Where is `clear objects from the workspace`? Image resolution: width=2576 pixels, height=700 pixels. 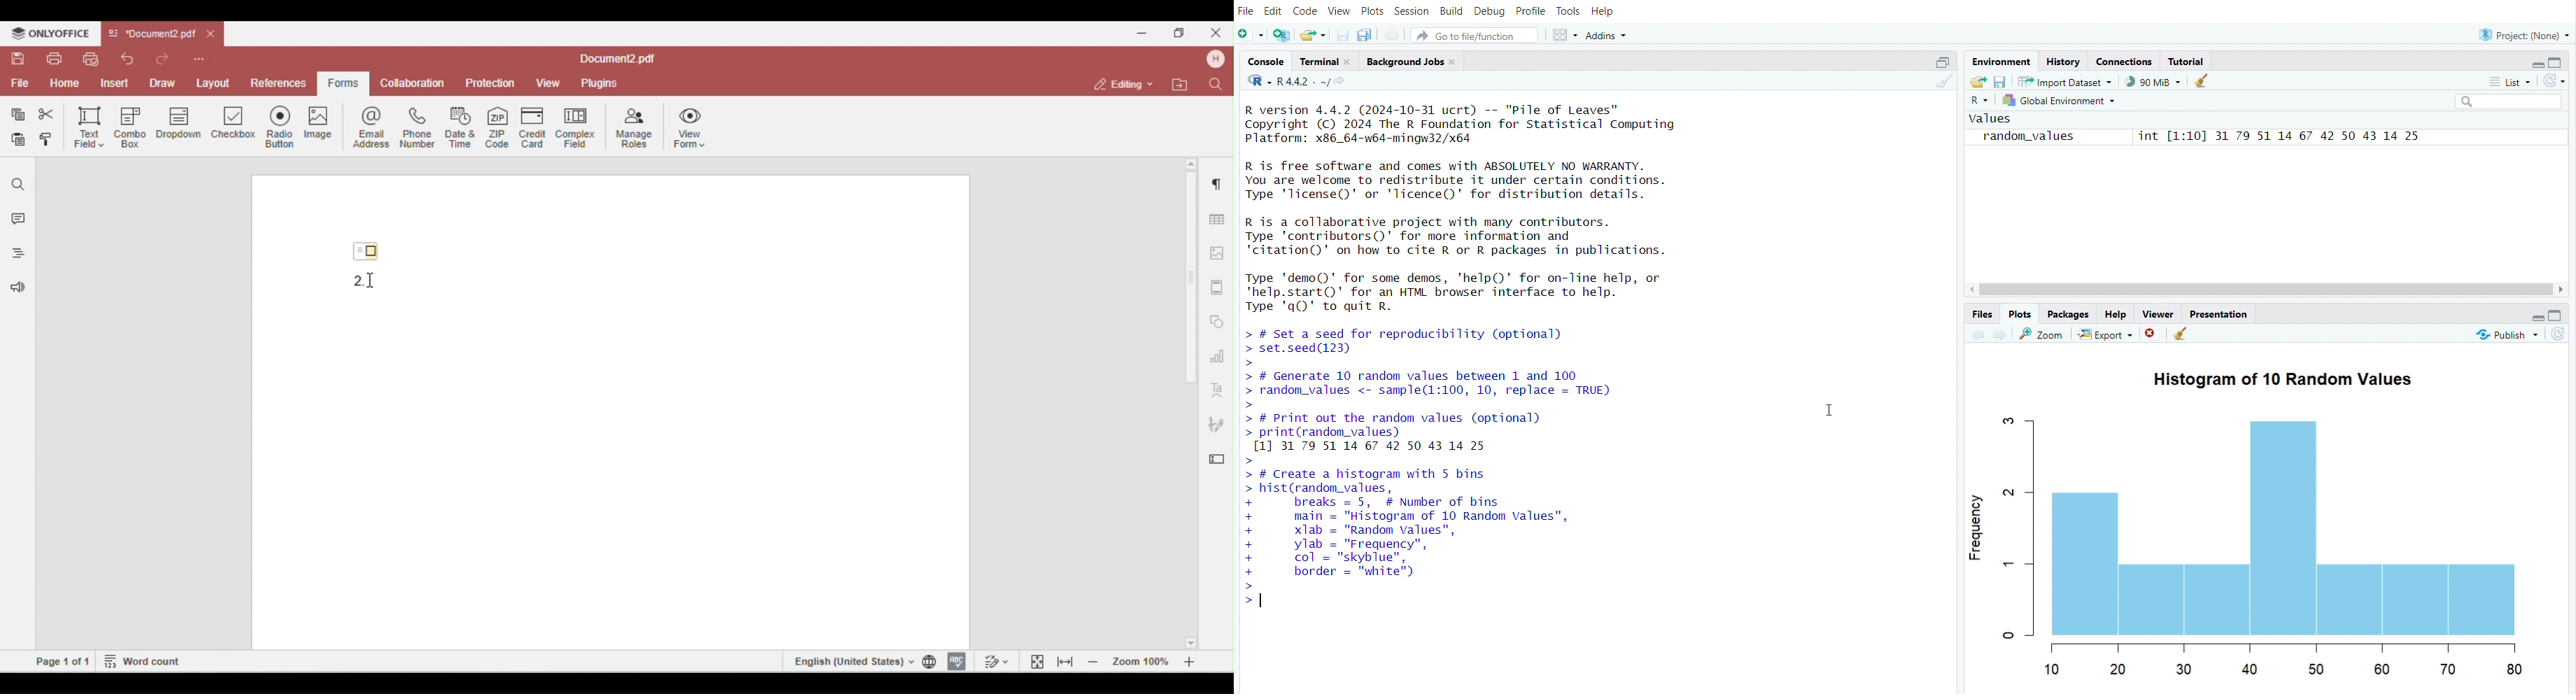
clear objects from the workspace is located at coordinates (2203, 81).